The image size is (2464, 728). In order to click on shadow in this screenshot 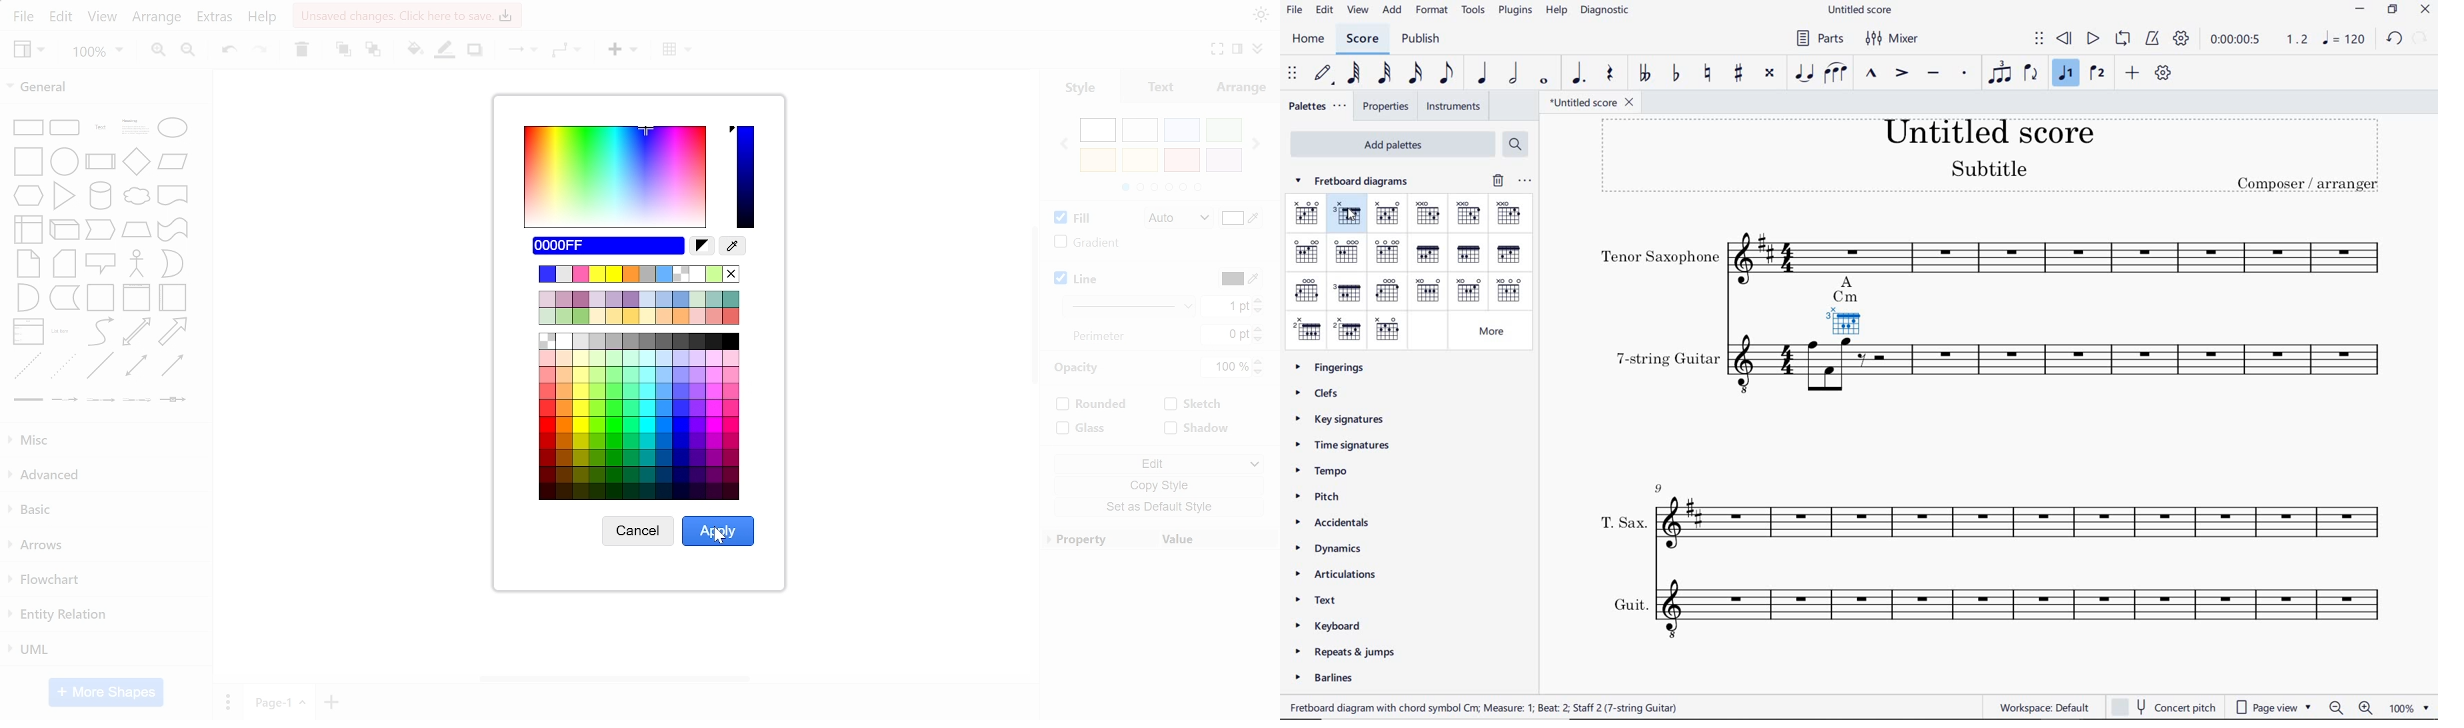, I will do `click(1200, 429)`.